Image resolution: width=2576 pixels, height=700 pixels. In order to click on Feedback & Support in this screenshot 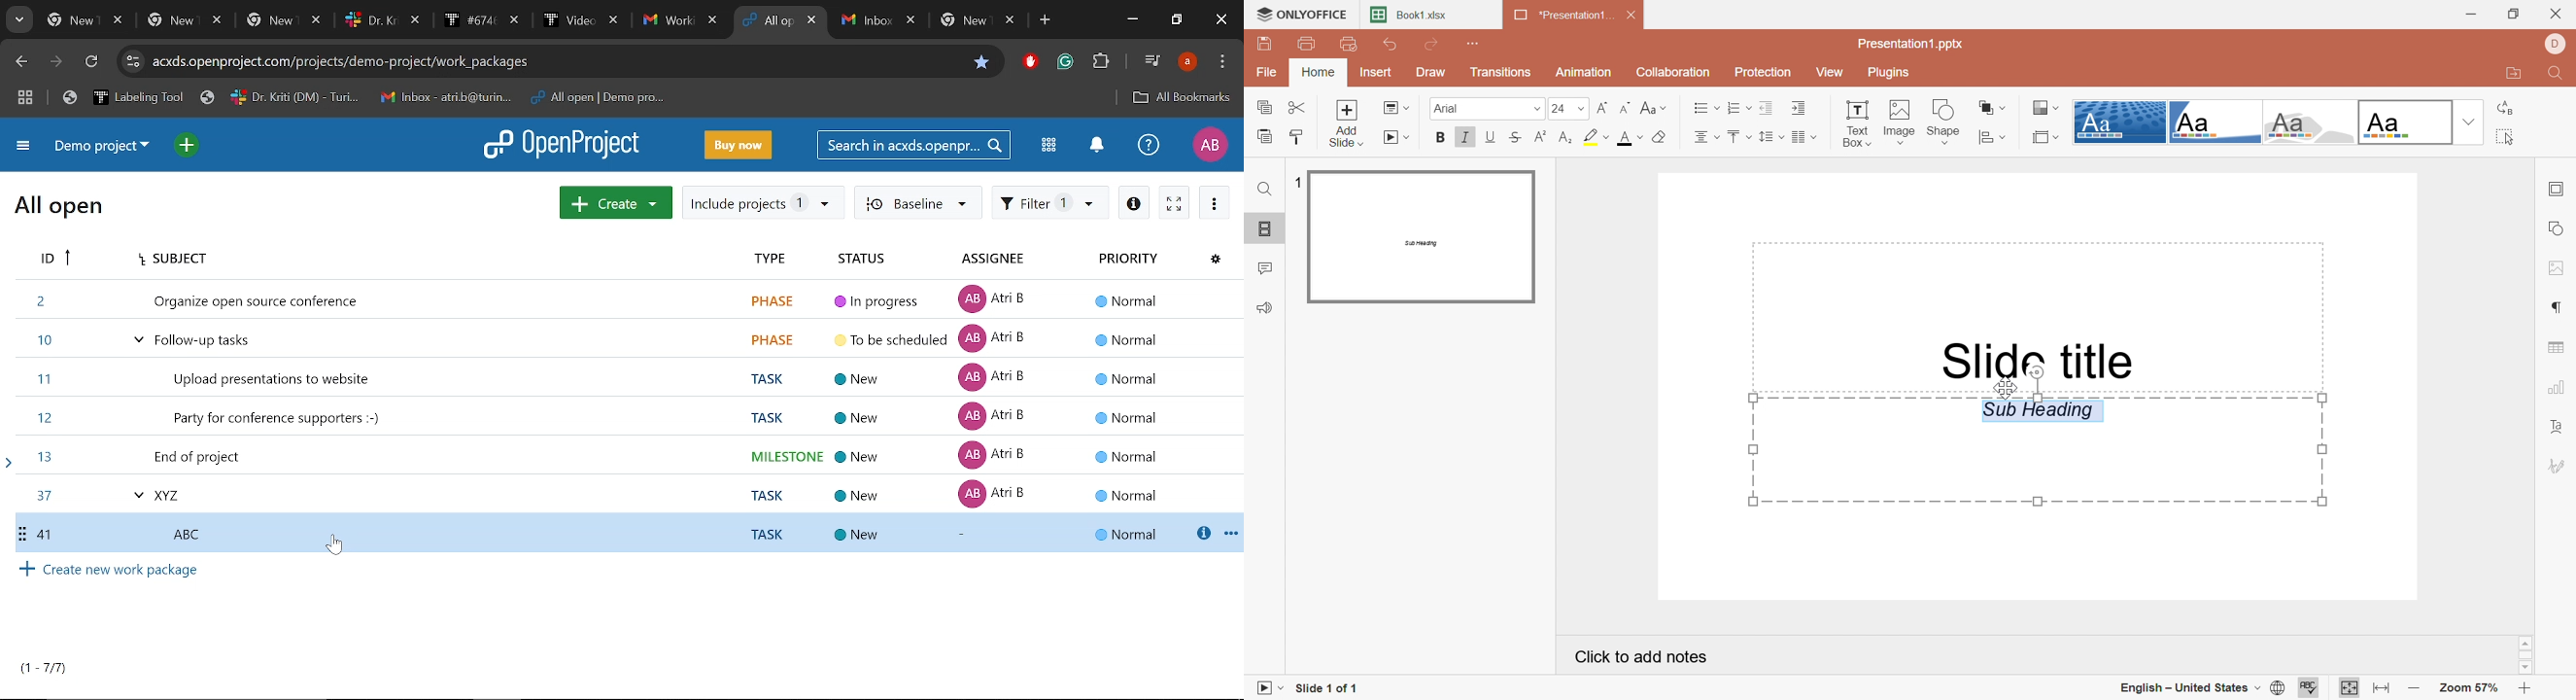, I will do `click(1267, 307)`.